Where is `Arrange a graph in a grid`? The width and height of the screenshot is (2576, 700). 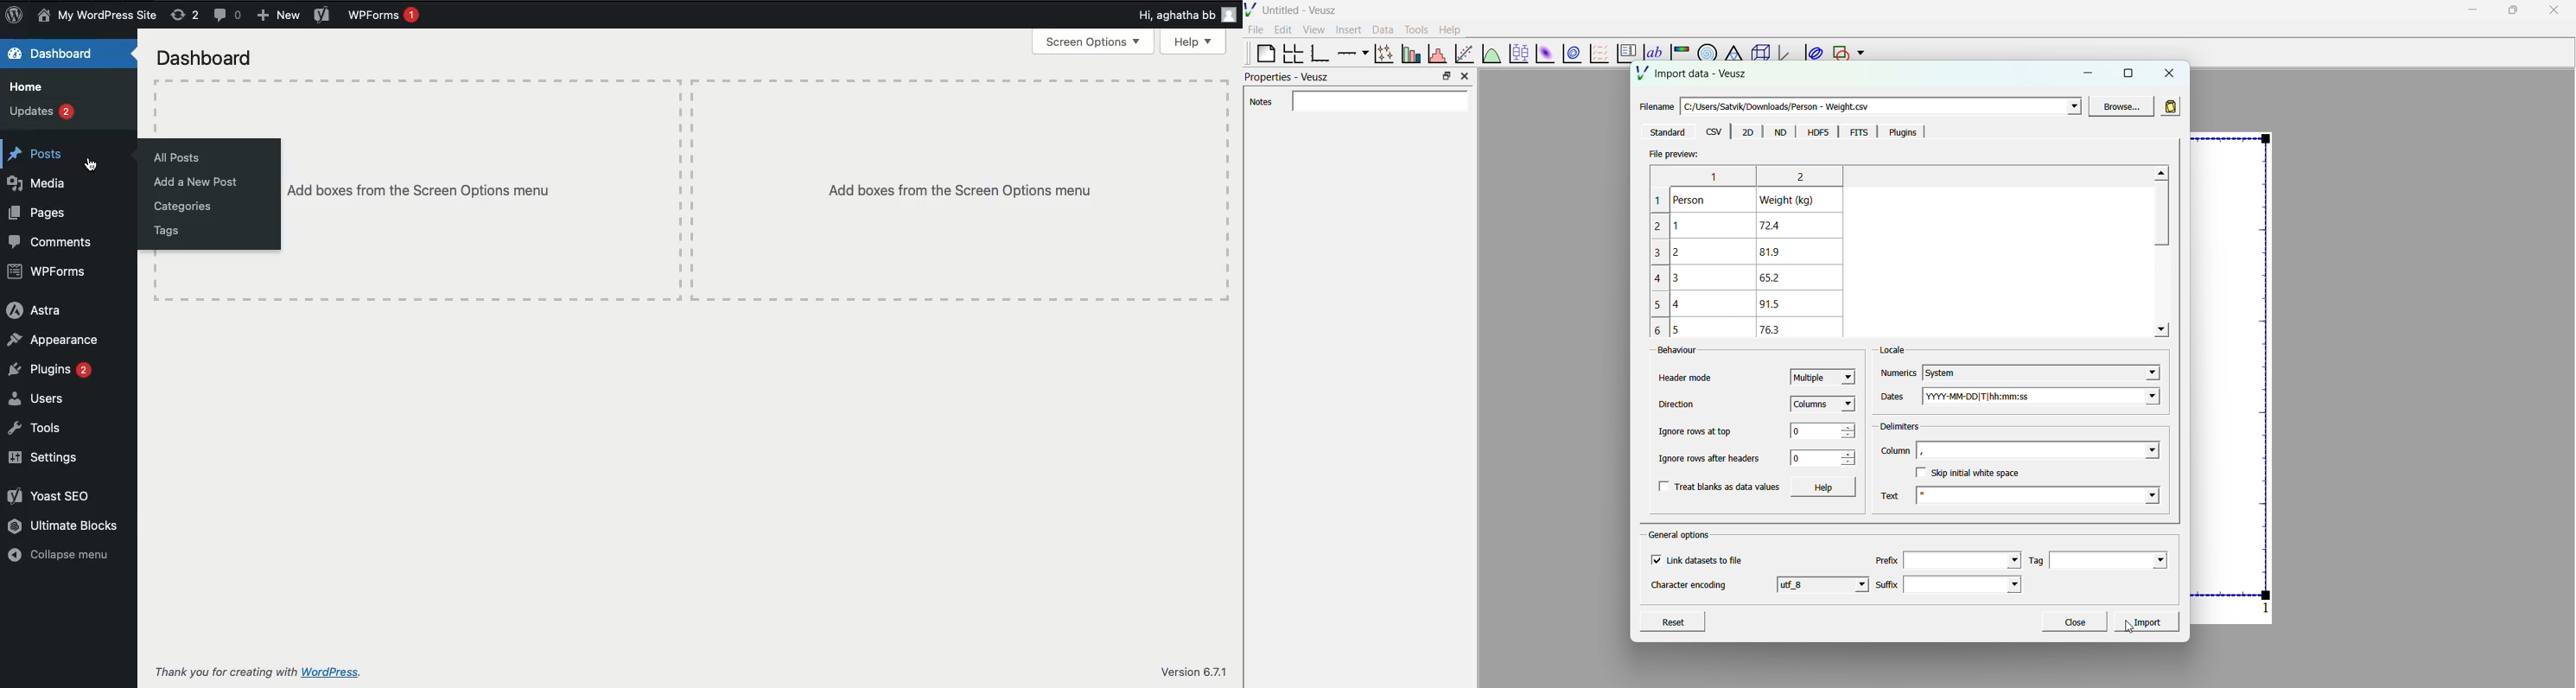
Arrange a graph in a grid is located at coordinates (1292, 54).